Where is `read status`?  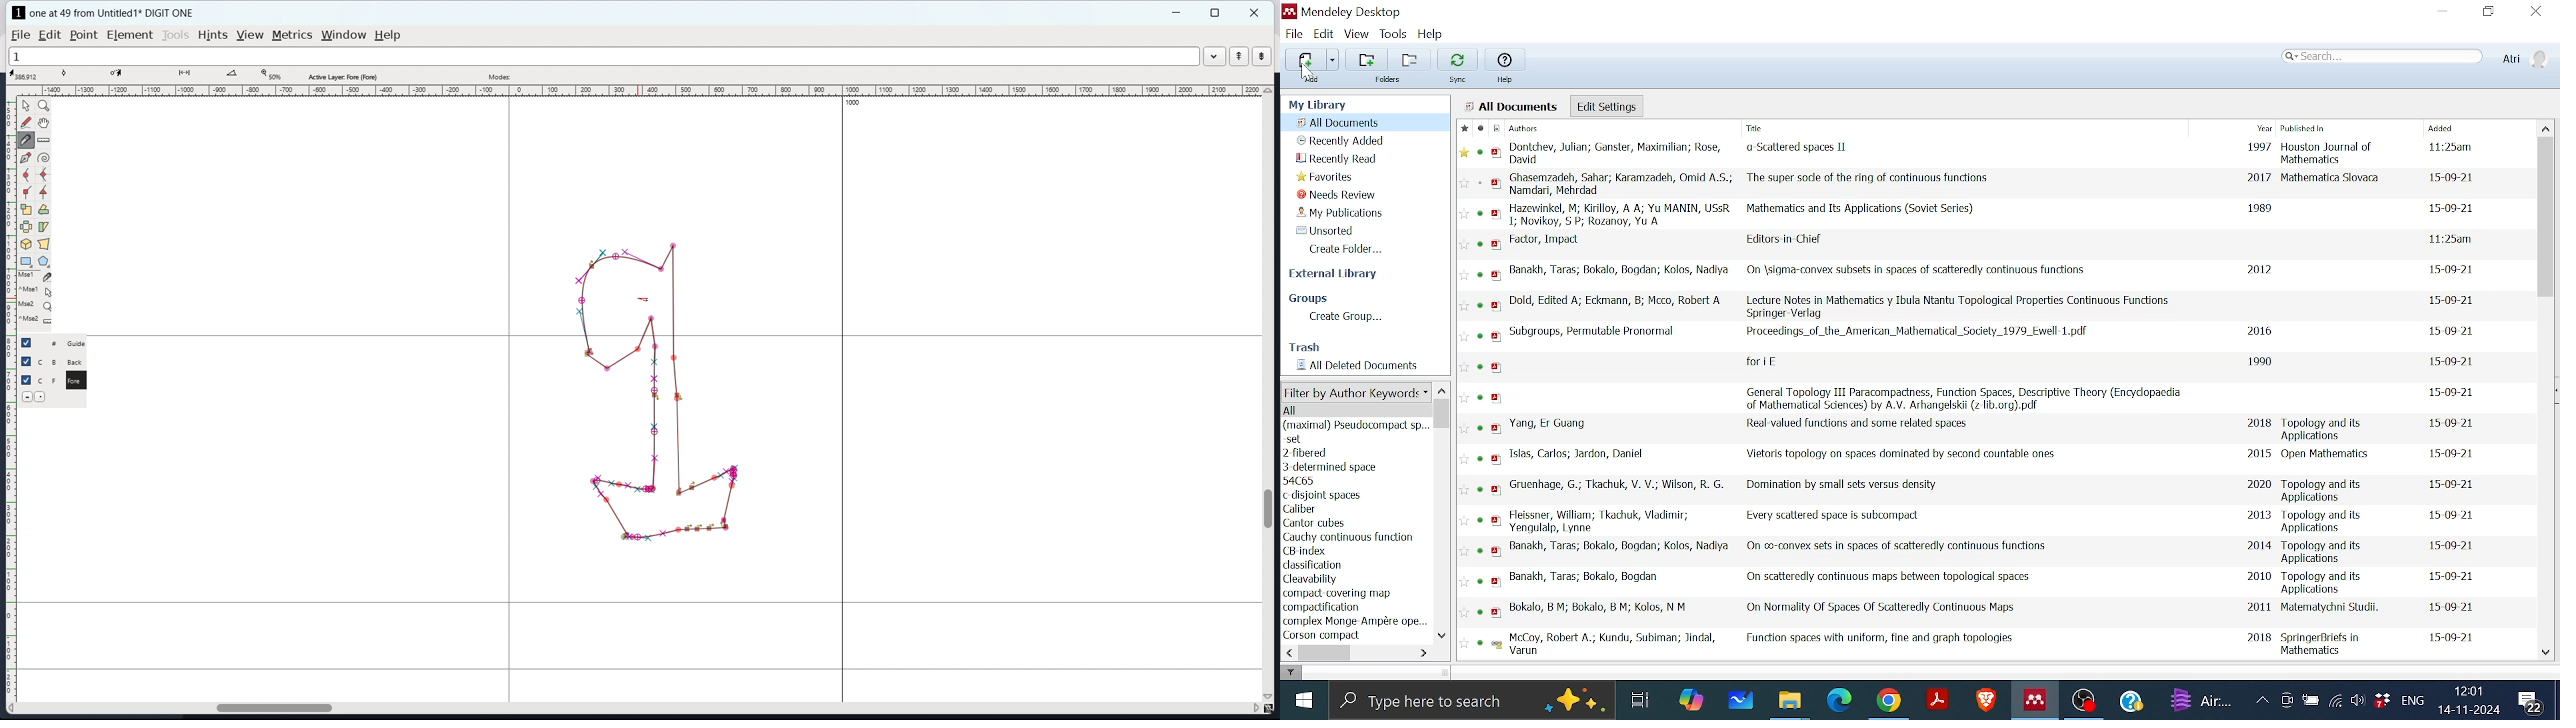
read status is located at coordinates (1484, 520).